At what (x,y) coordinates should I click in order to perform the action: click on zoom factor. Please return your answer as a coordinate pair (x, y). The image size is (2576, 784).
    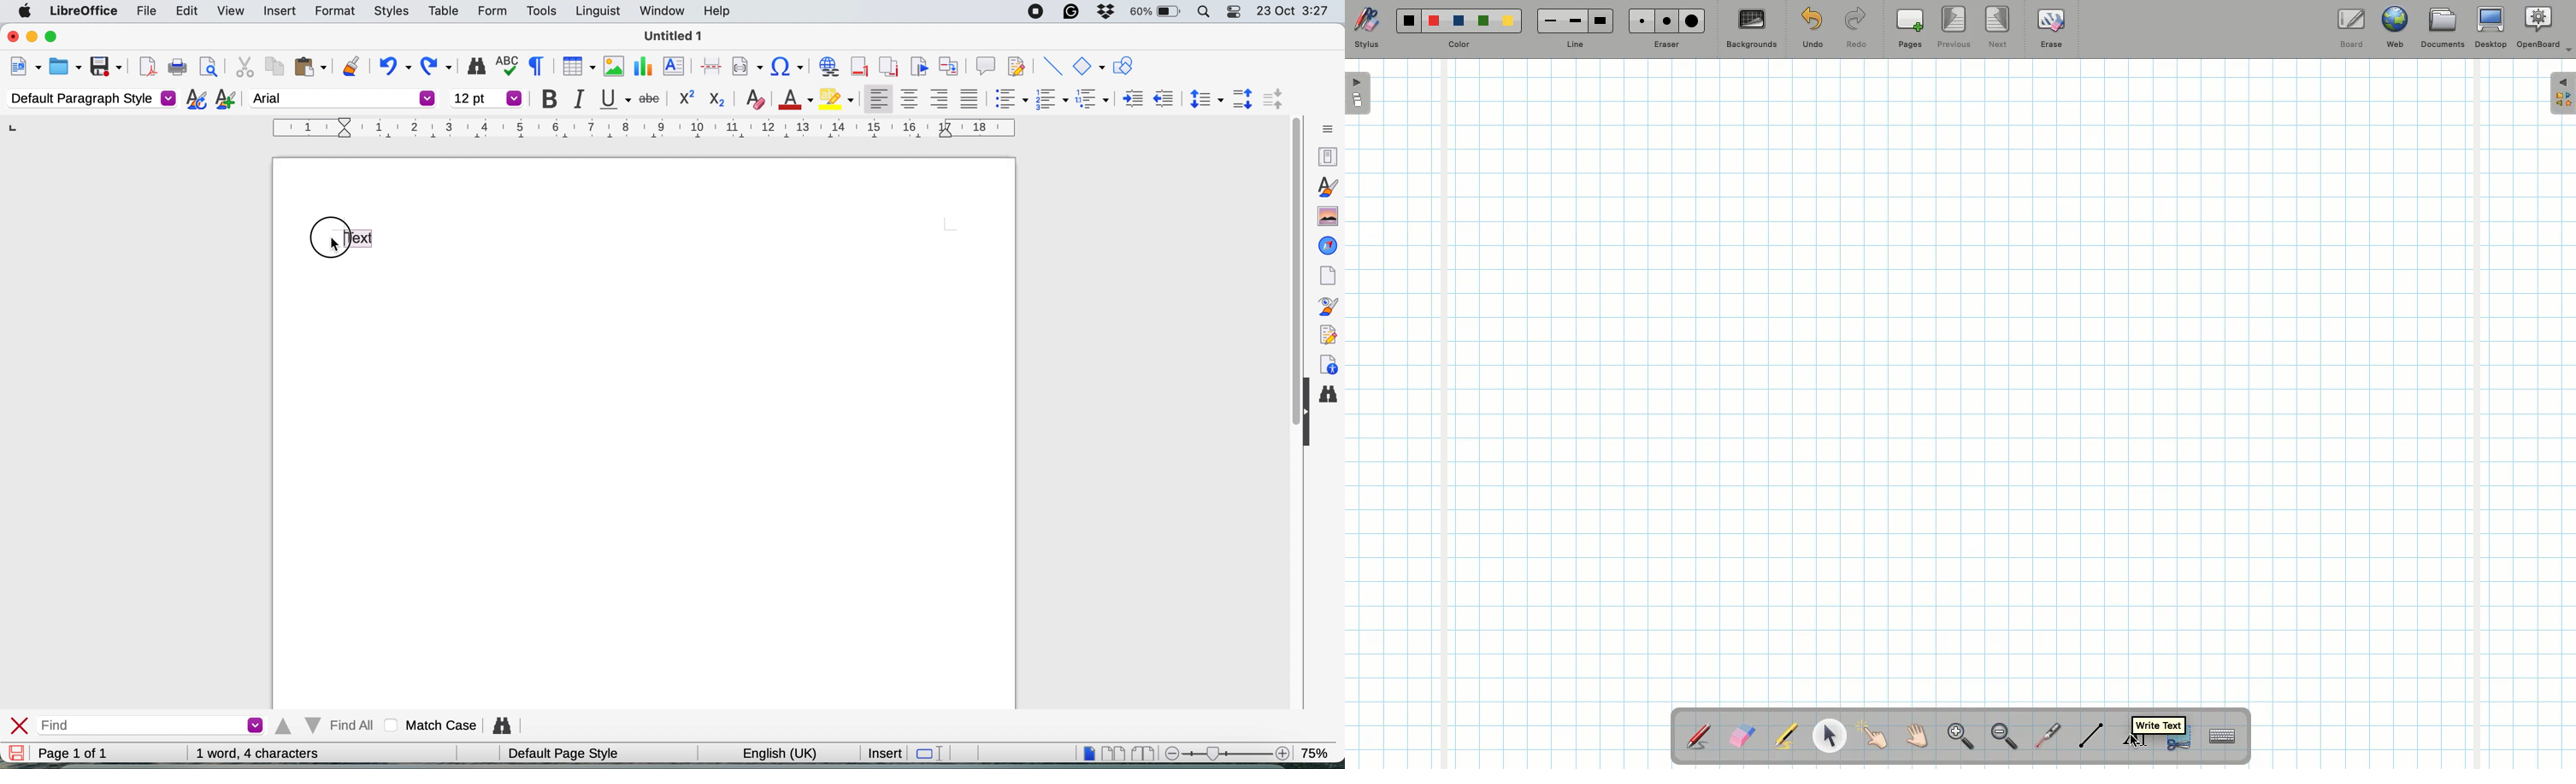
    Looking at the image, I should click on (1321, 751).